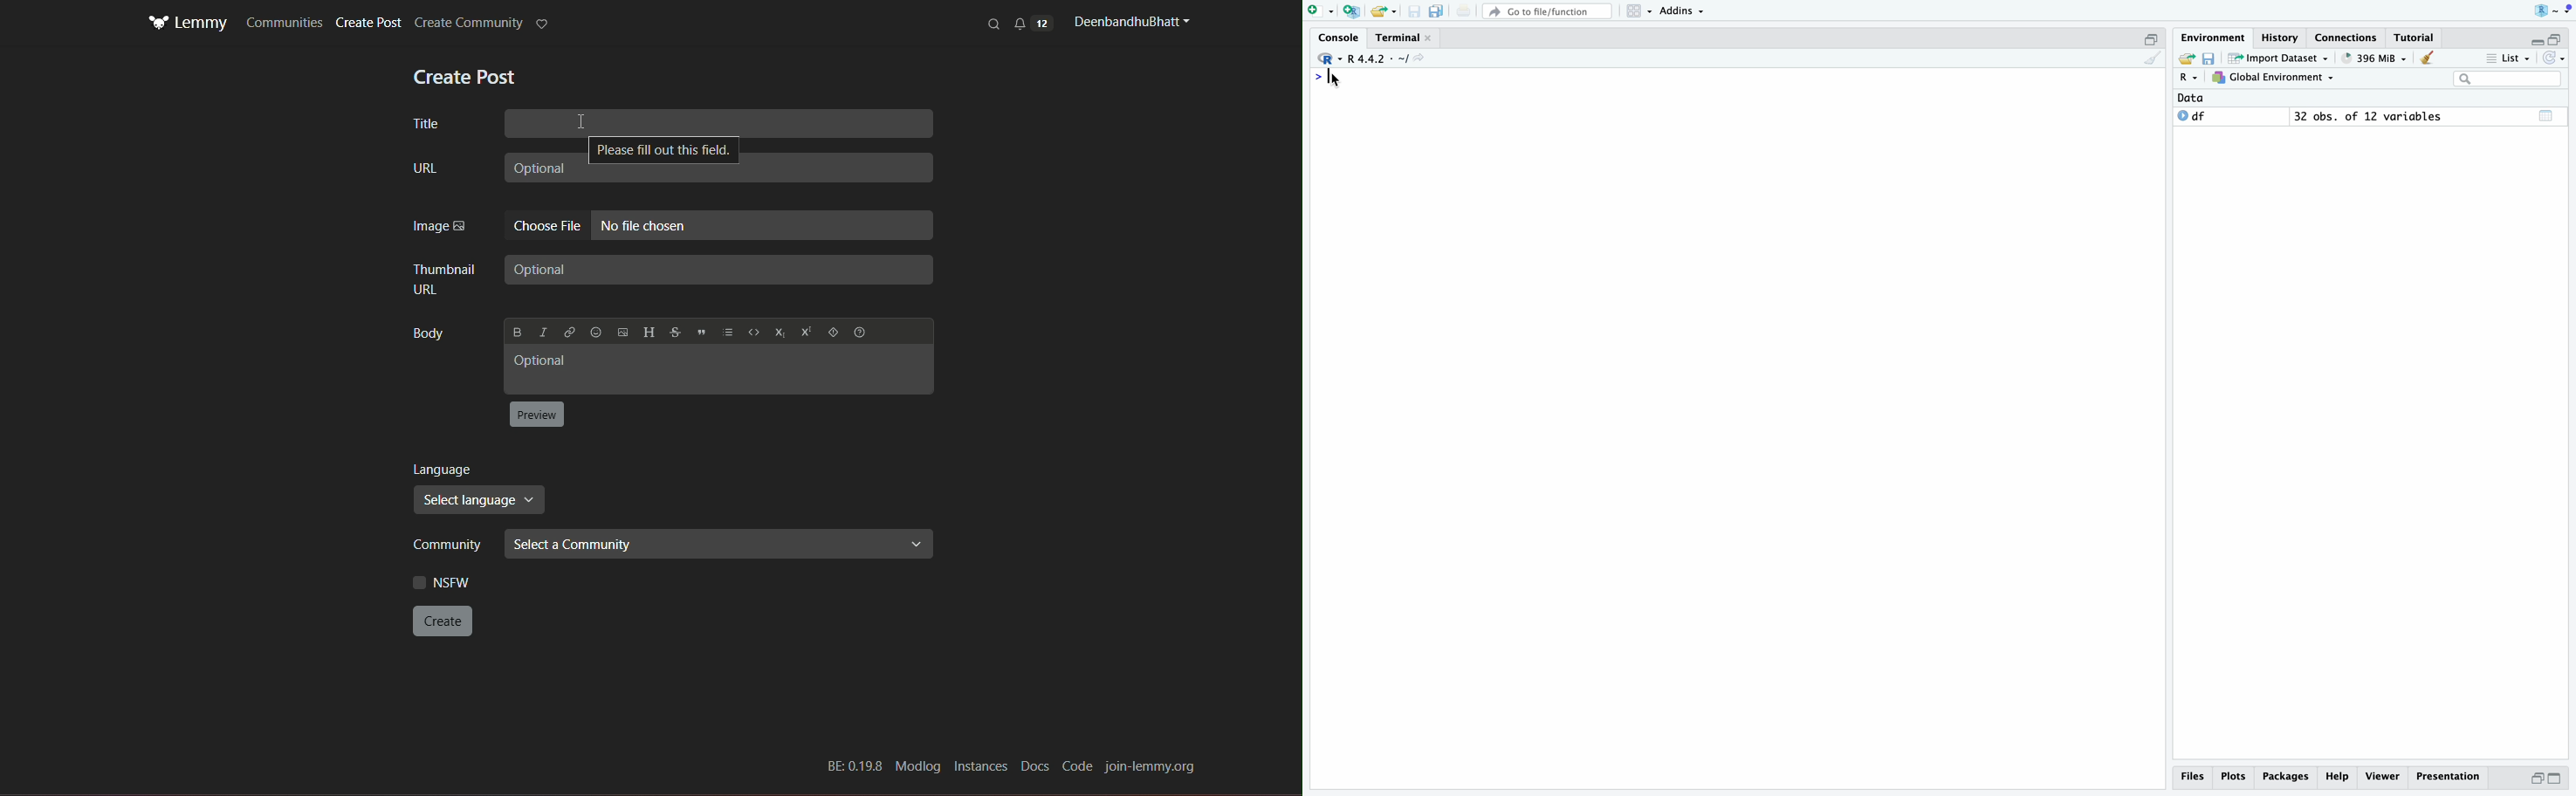 The width and height of the screenshot is (2576, 812). I want to click on Create Post, so click(371, 24).